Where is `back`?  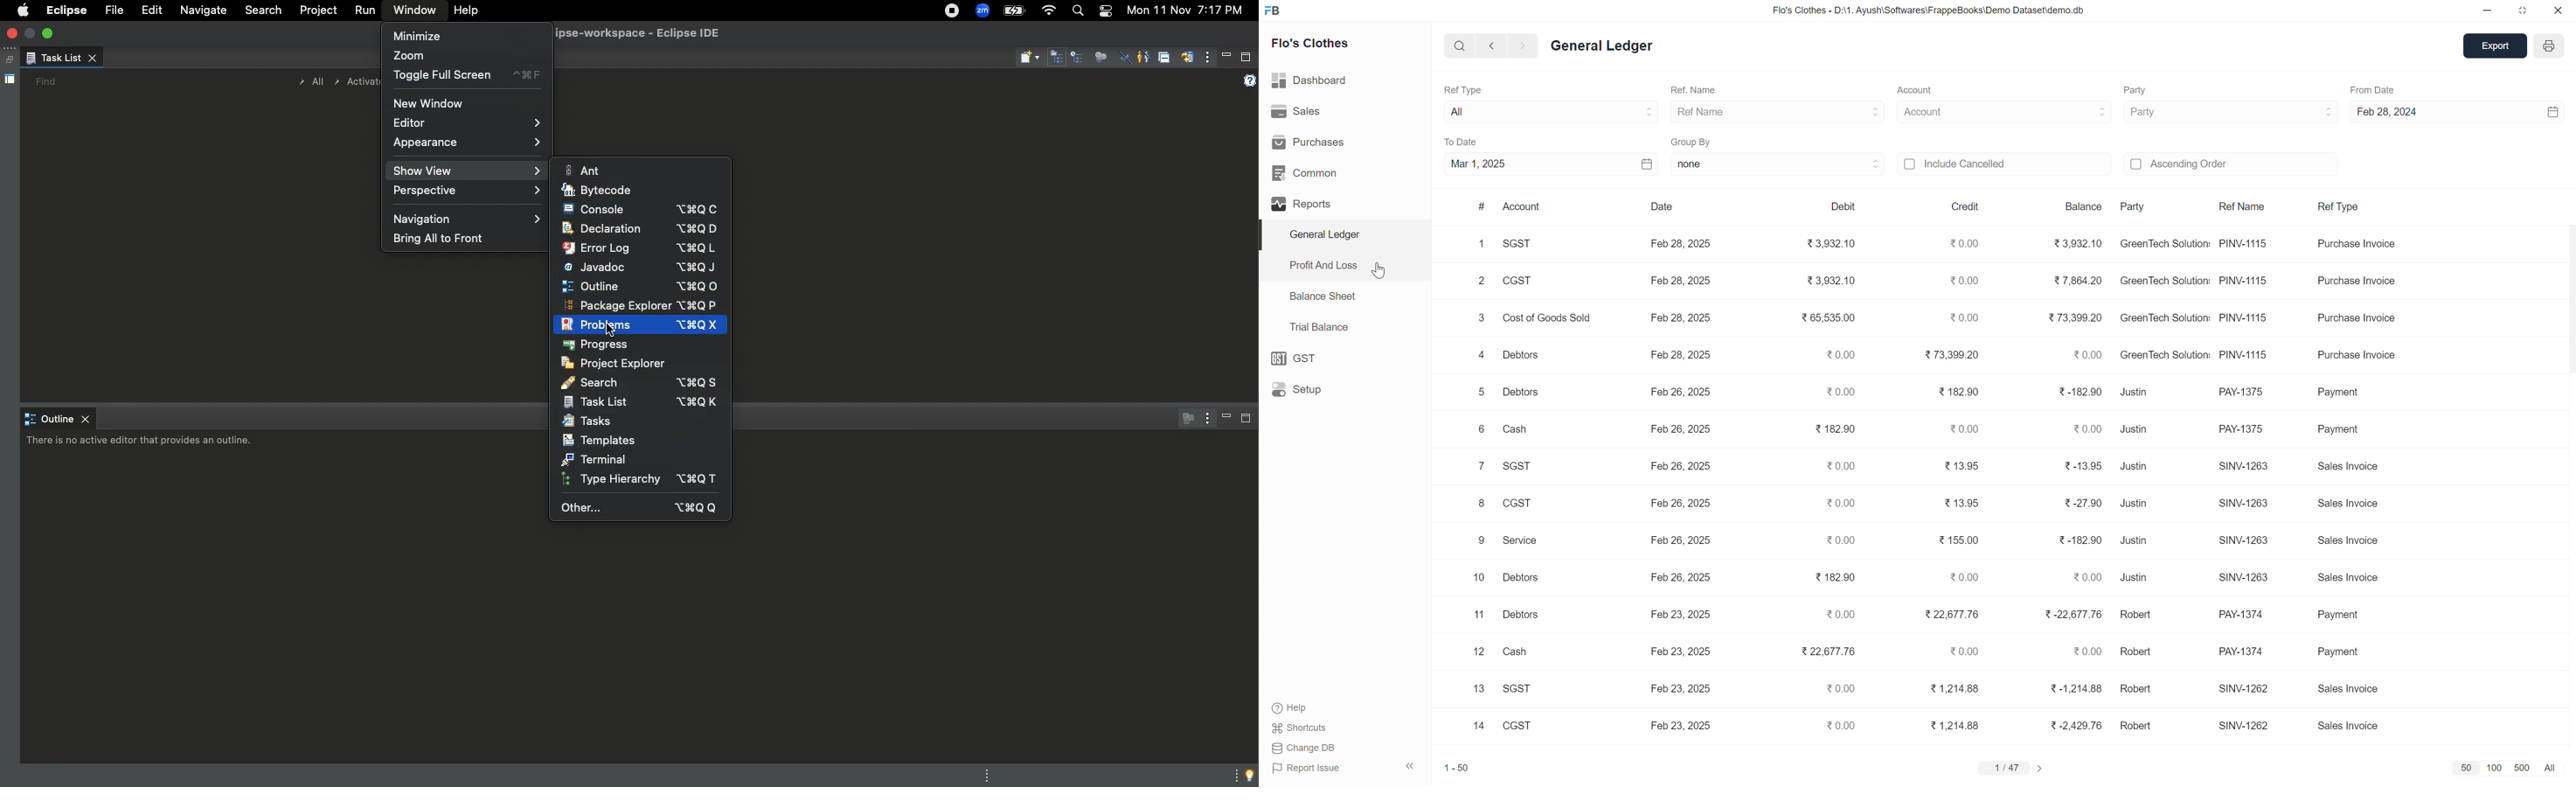
back is located at coordinates (1491, 47).